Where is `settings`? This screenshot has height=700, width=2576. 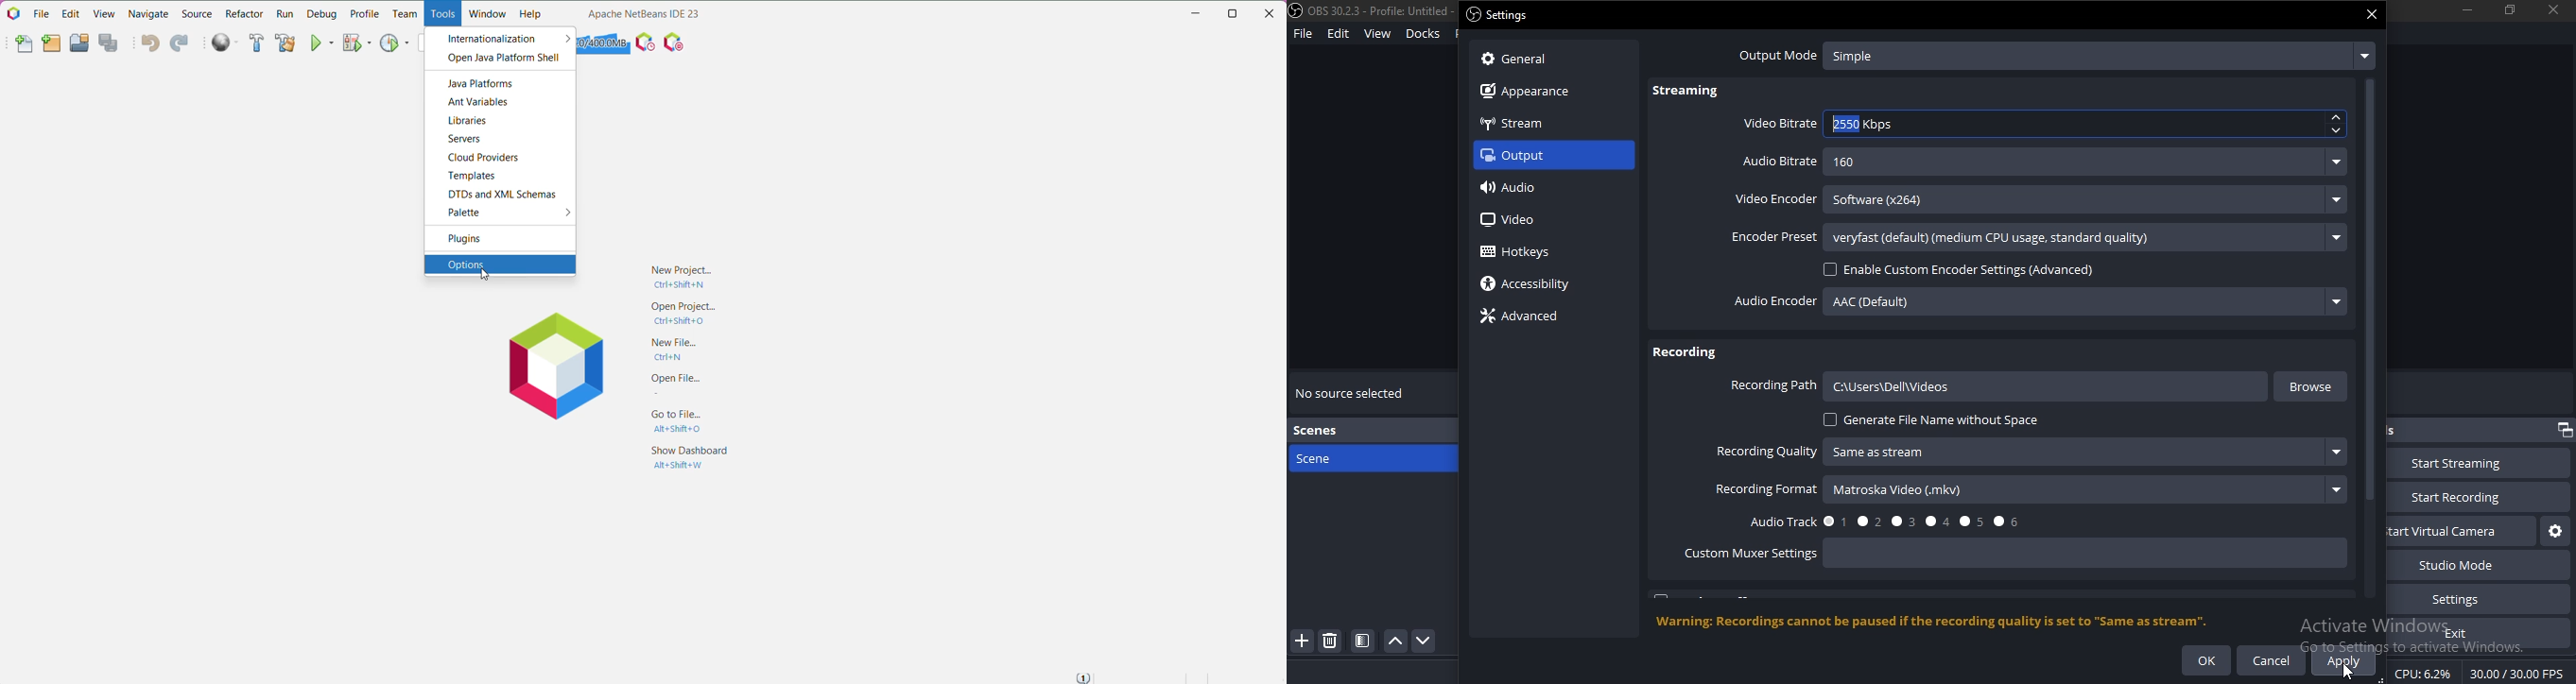
settings is located at coordinates (1502, 15).